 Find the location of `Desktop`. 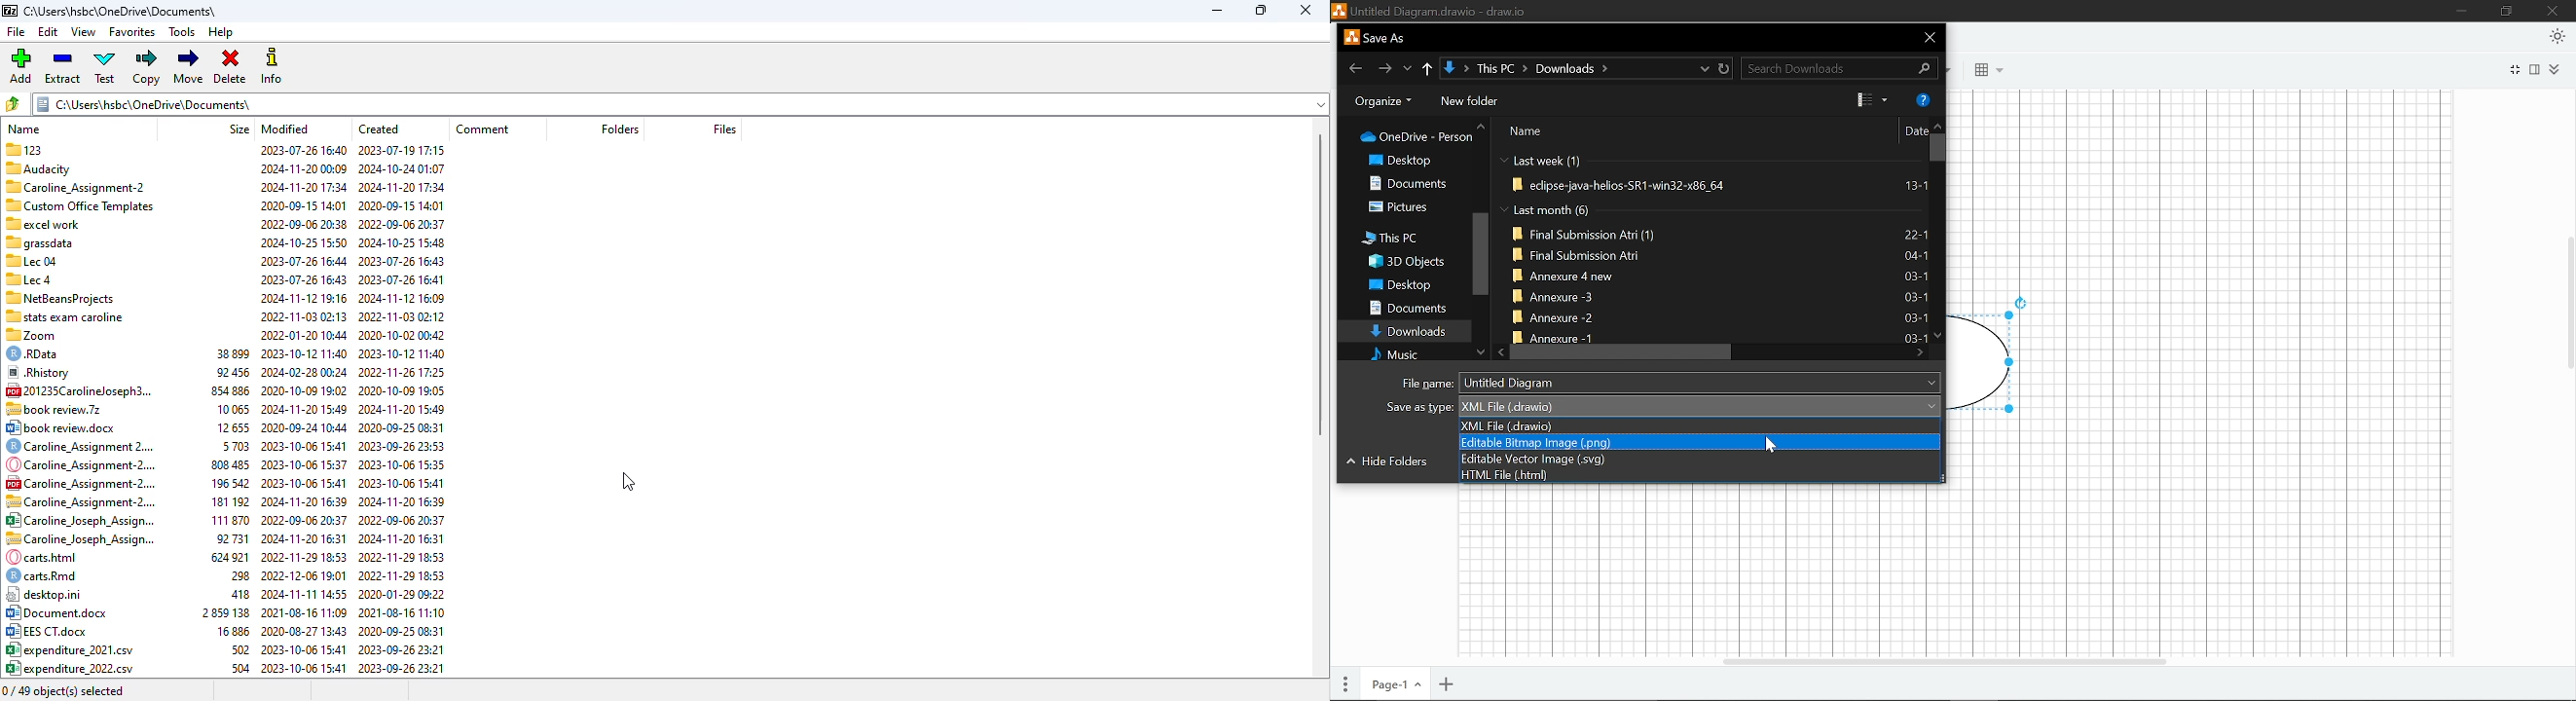

Desktop is located at coordinates (1413, 161).